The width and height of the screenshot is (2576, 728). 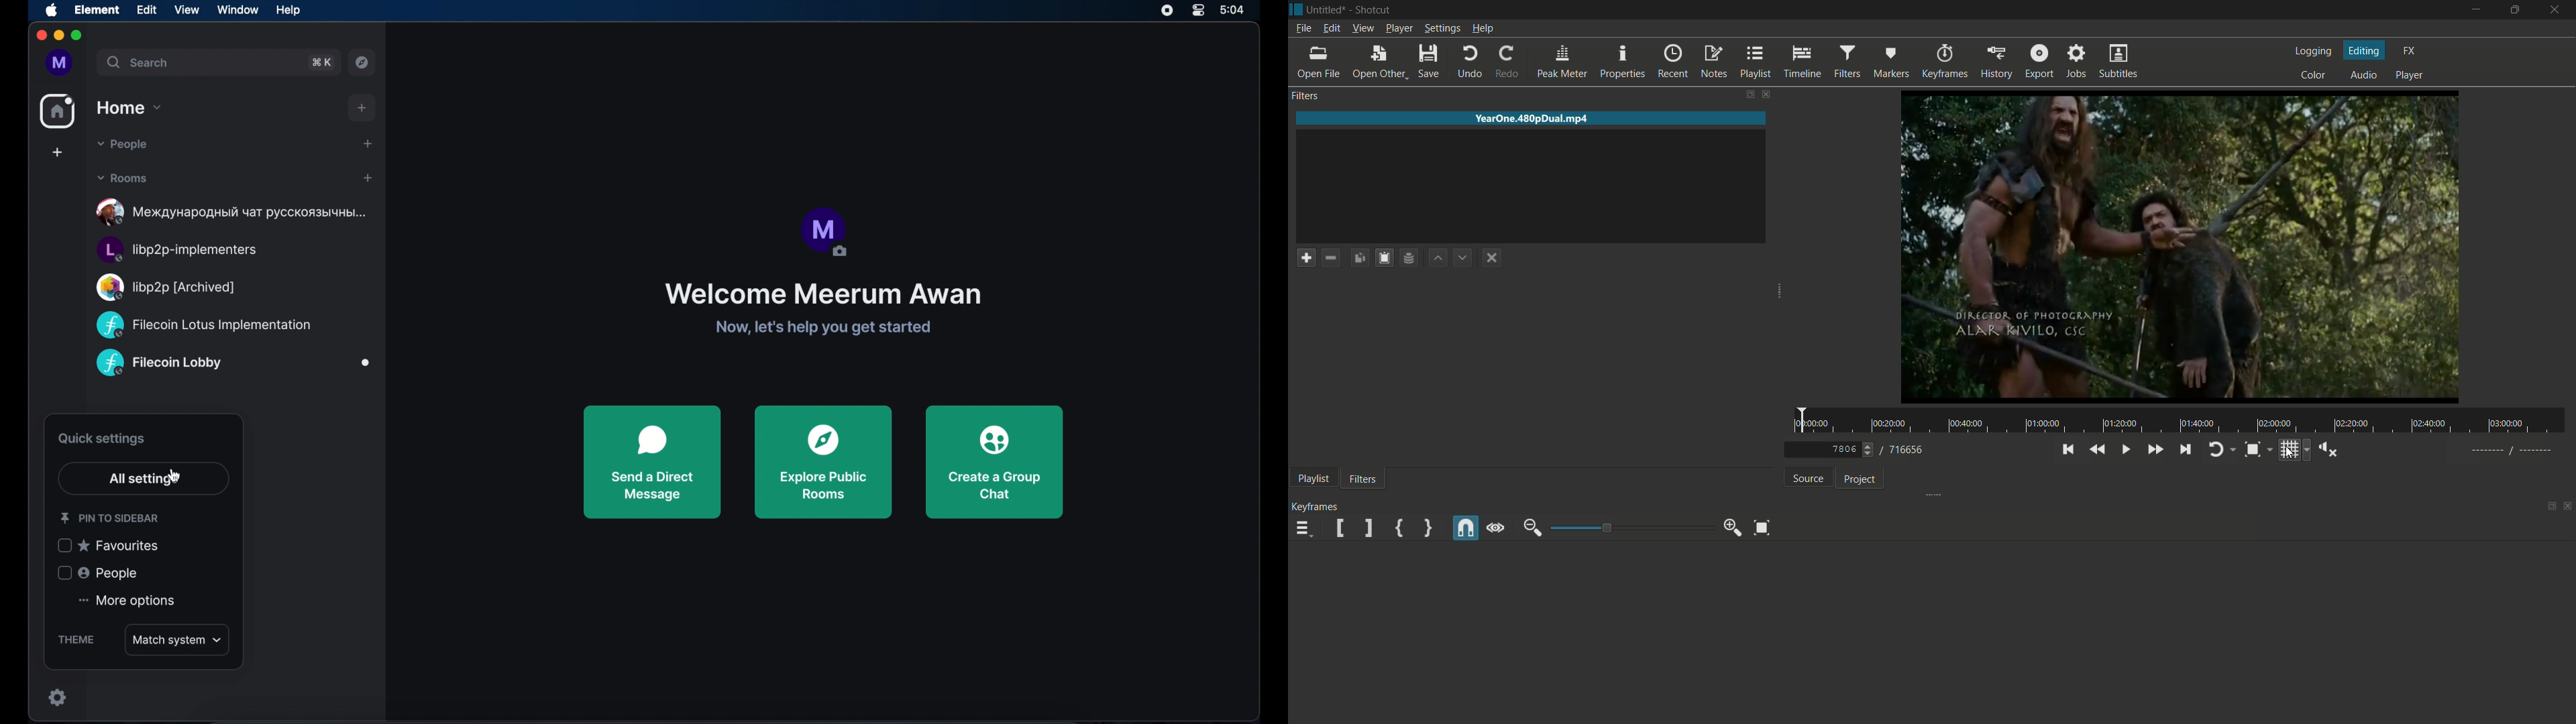 I want to click on cursor, so click(x=174, y=477).